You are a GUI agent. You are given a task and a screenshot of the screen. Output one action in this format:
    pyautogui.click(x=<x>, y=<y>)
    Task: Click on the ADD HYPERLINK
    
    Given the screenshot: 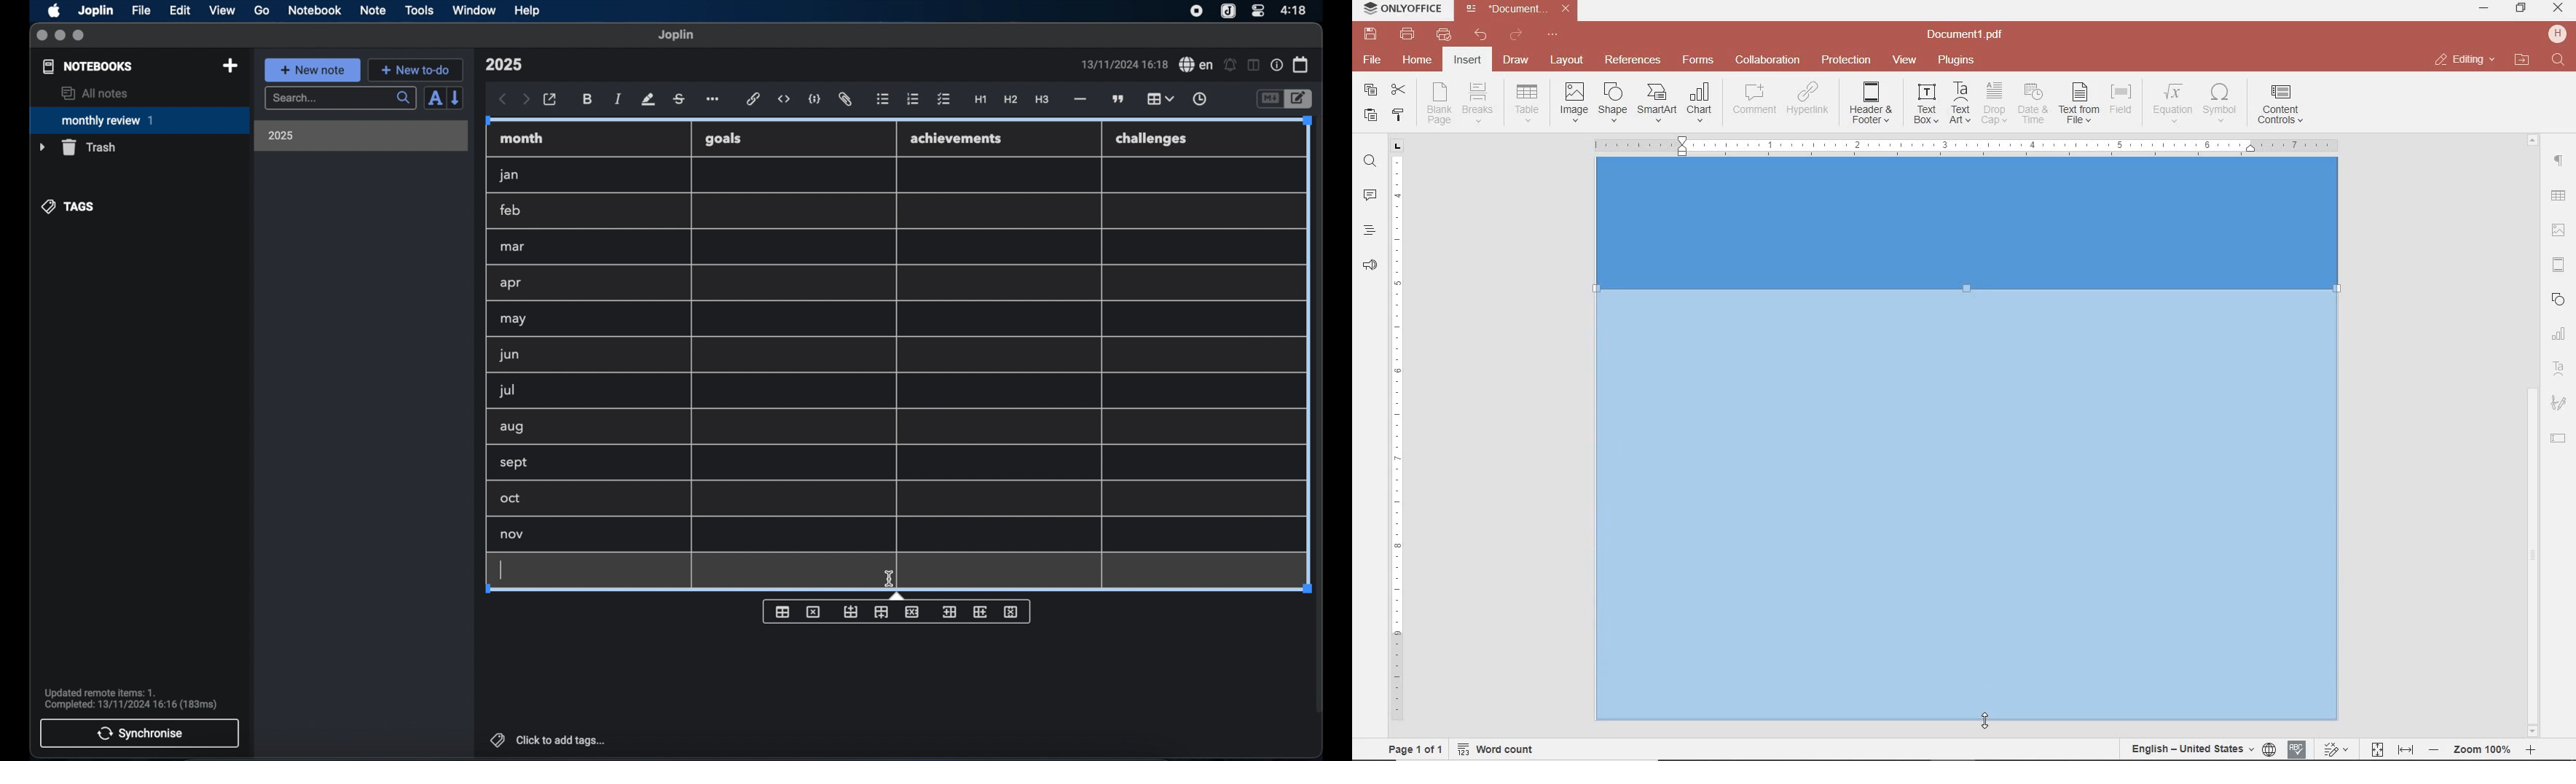 What is the action you would take?
    pyautogui.click(x=1809, y=101)
    